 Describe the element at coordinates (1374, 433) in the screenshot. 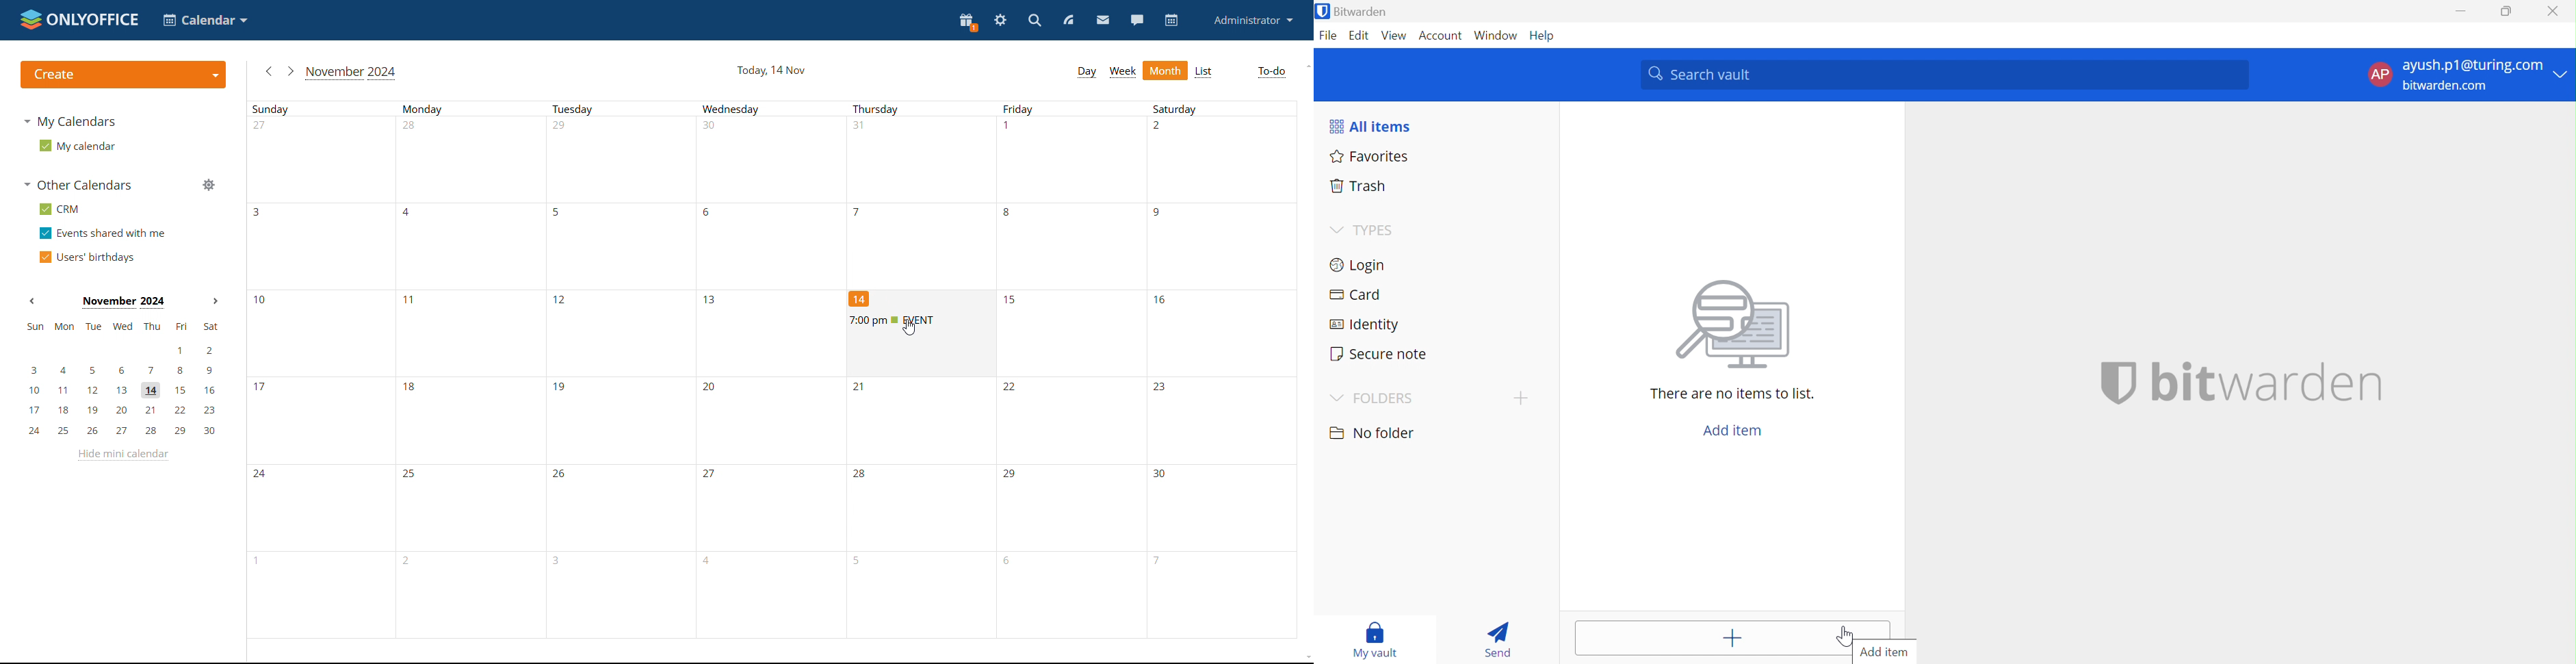

I see `No folder` at that location.